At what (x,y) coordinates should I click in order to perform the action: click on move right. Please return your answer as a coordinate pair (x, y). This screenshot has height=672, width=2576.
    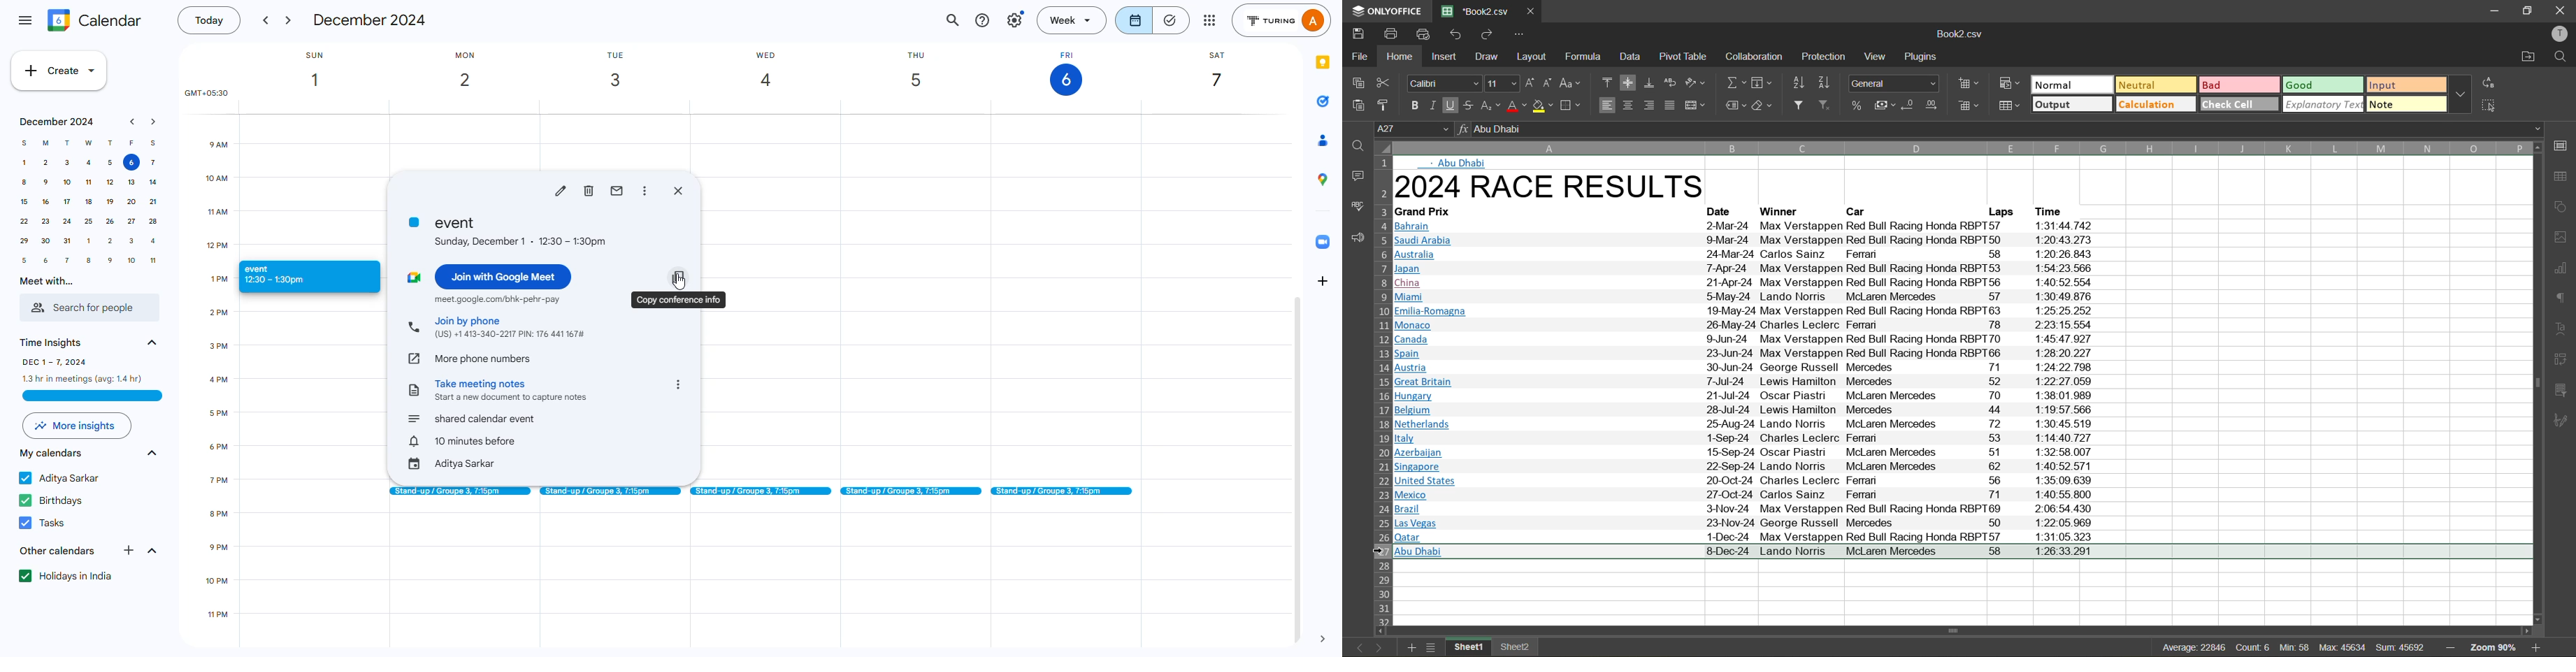
    Looking at the image, I should click on (2526, 630).